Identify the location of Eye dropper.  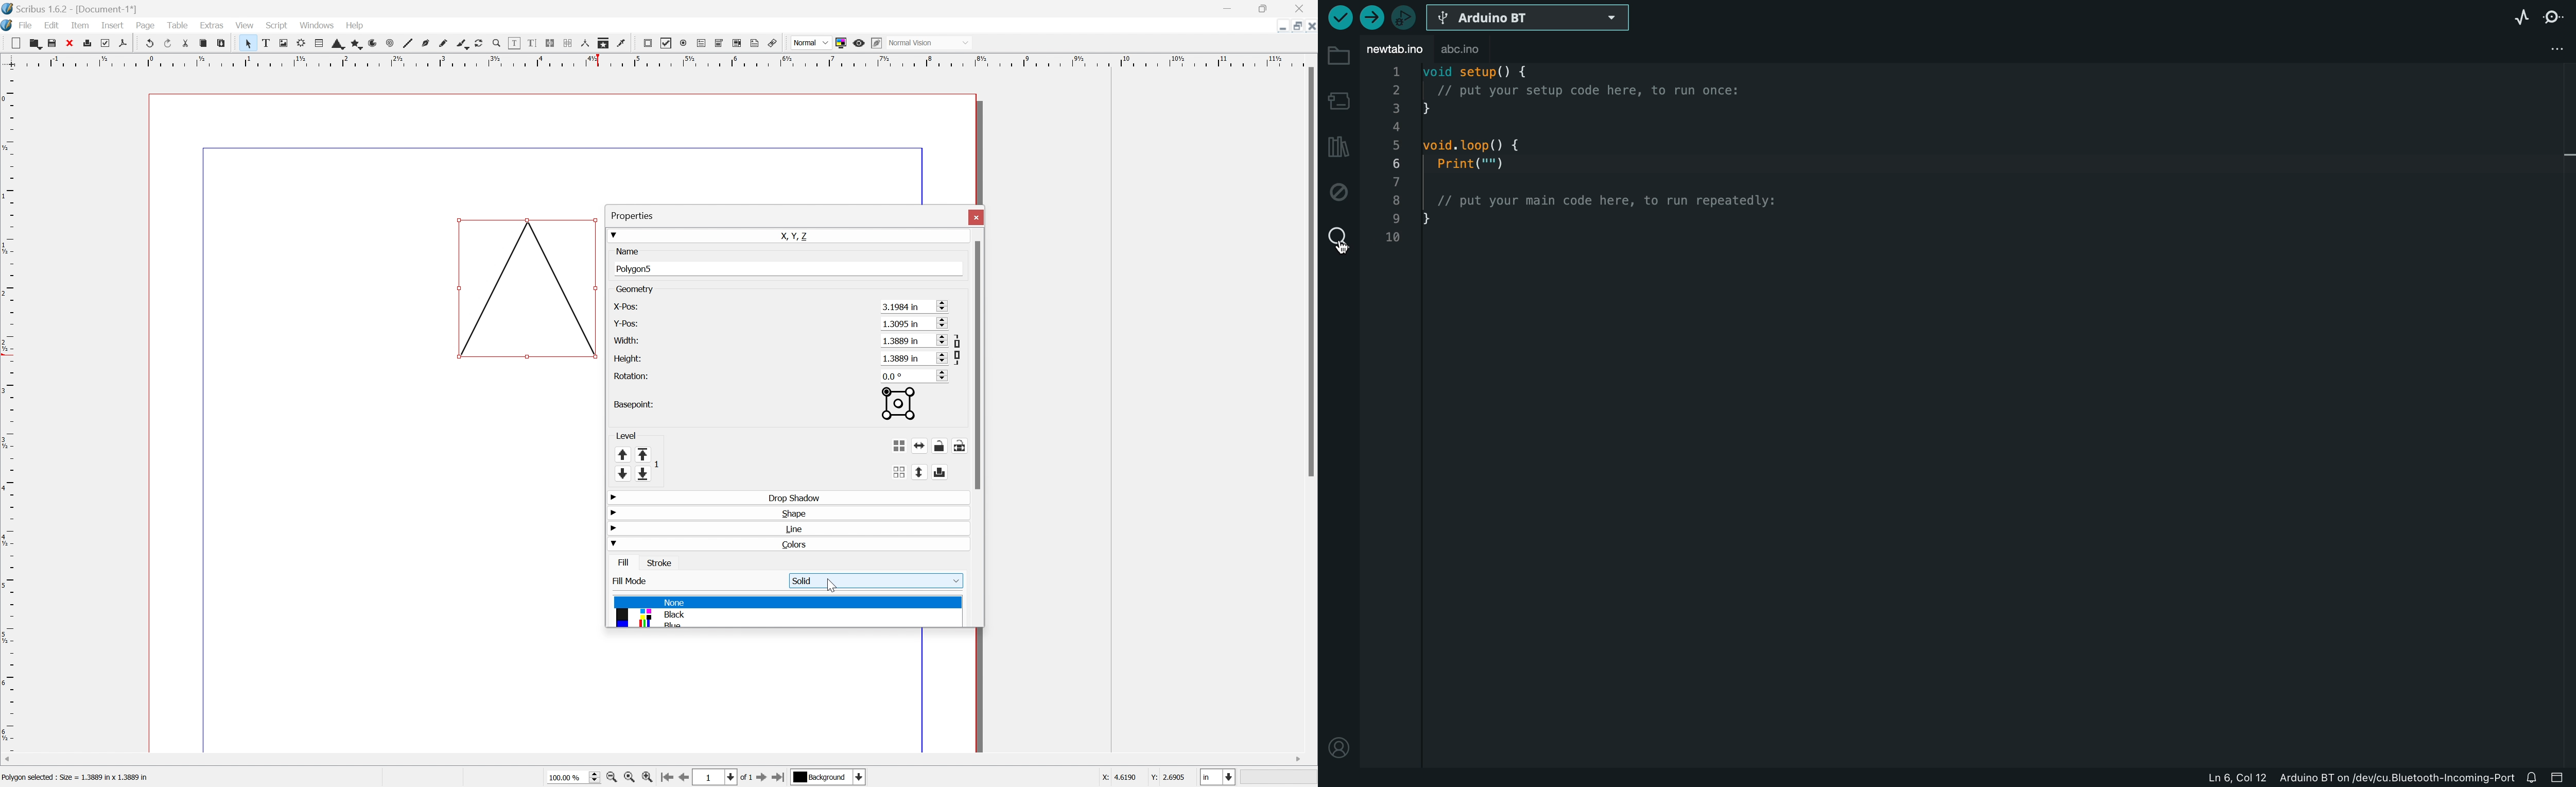
(624, 43).